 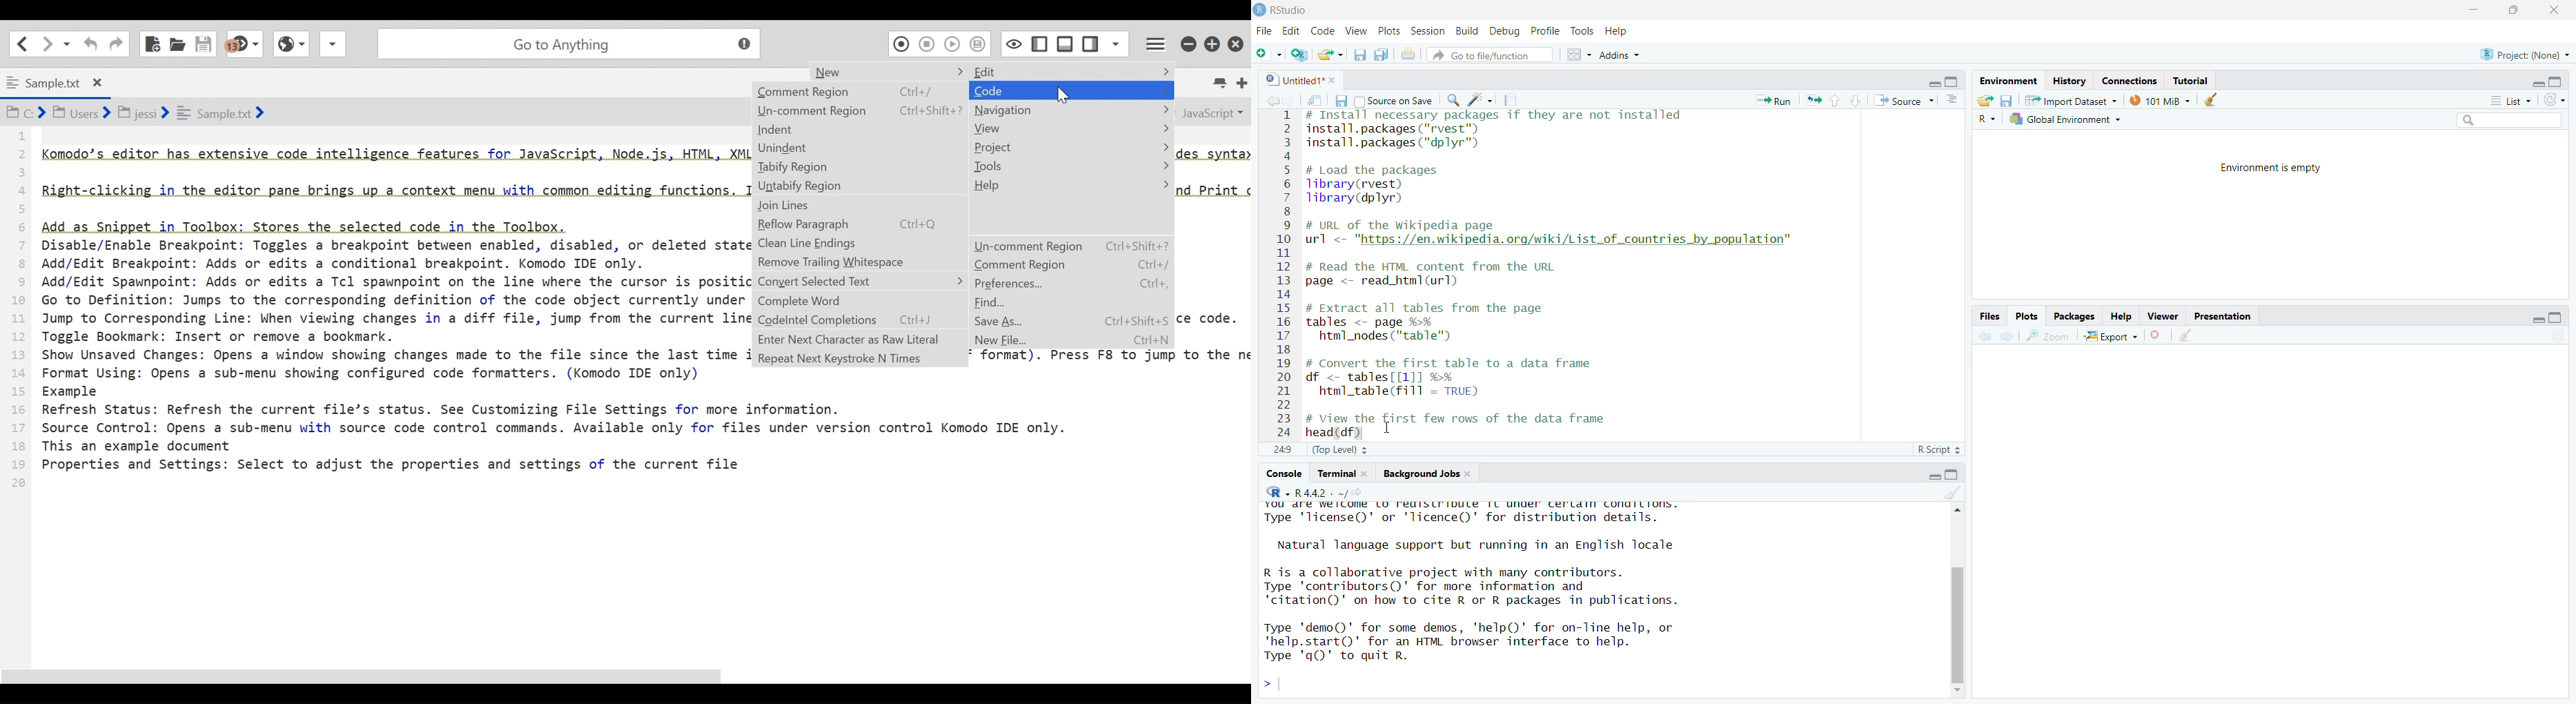 I want to click on start typing, so click(x=1272, y=685).